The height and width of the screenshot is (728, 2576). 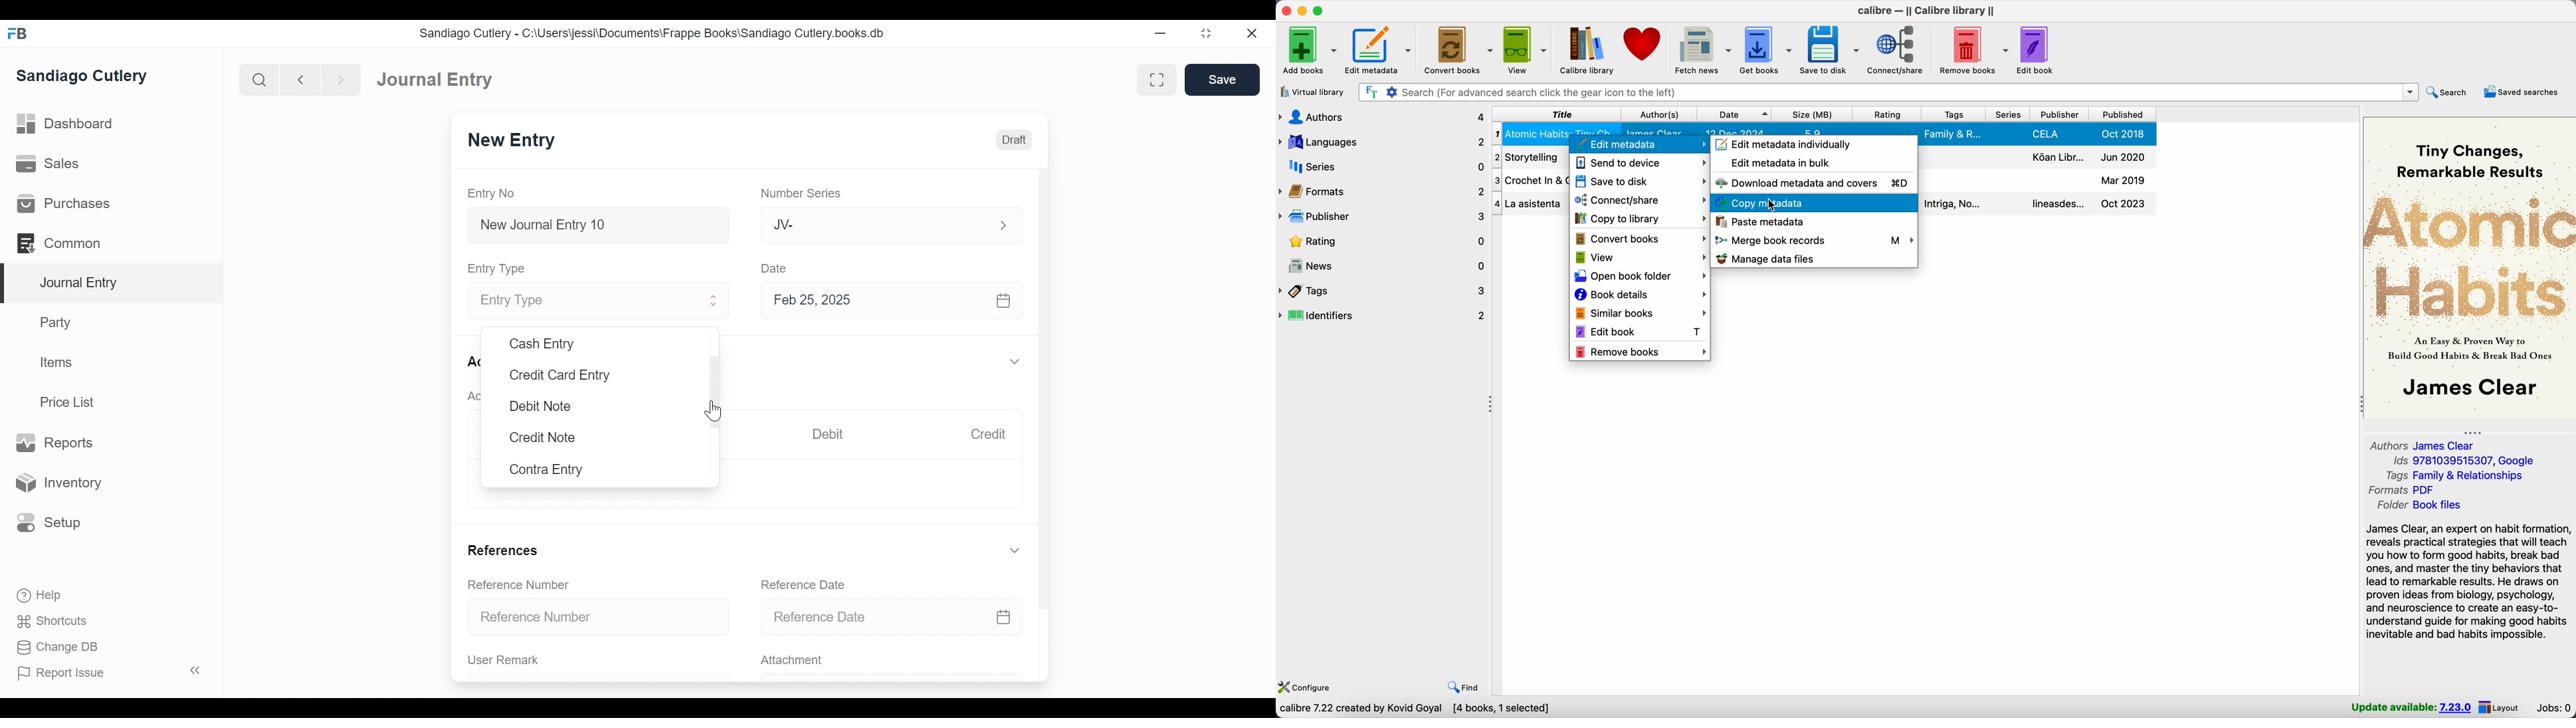 What do you see at coordinates (1015, 362) in the screenshot?
I see `Expand` at bounding box center [1015, 362].